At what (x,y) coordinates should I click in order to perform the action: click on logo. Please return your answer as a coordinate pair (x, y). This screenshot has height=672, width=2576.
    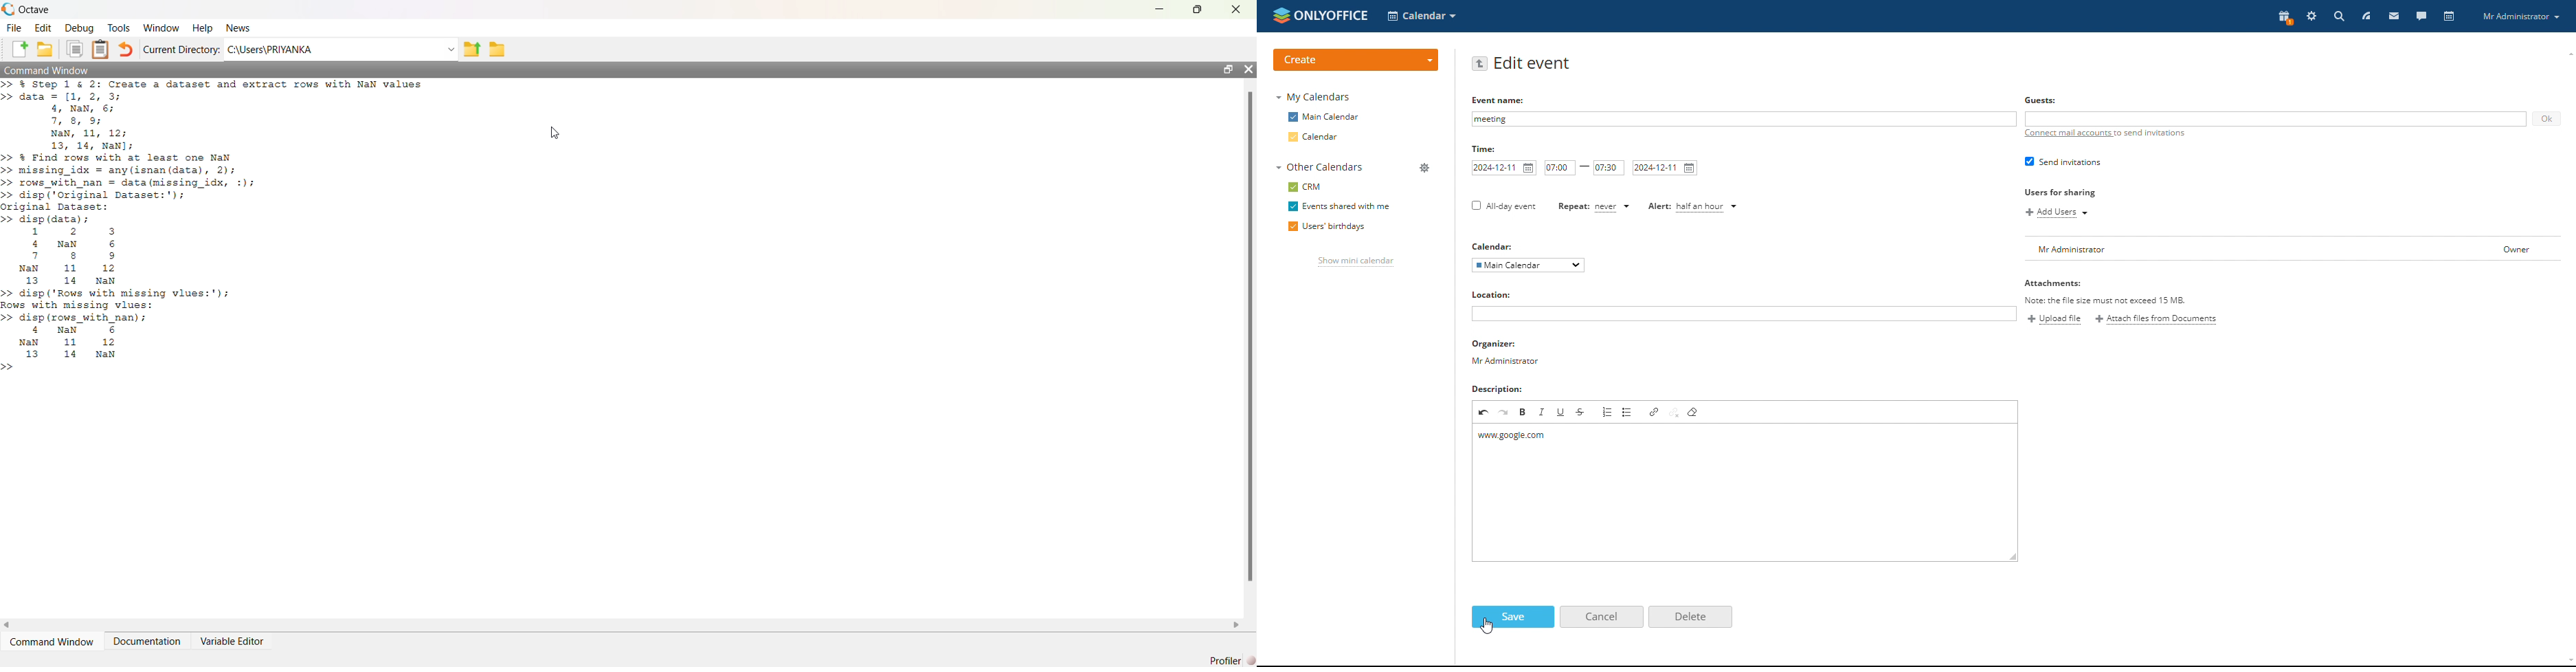
    Looking at the image, I should click on (8, 9).